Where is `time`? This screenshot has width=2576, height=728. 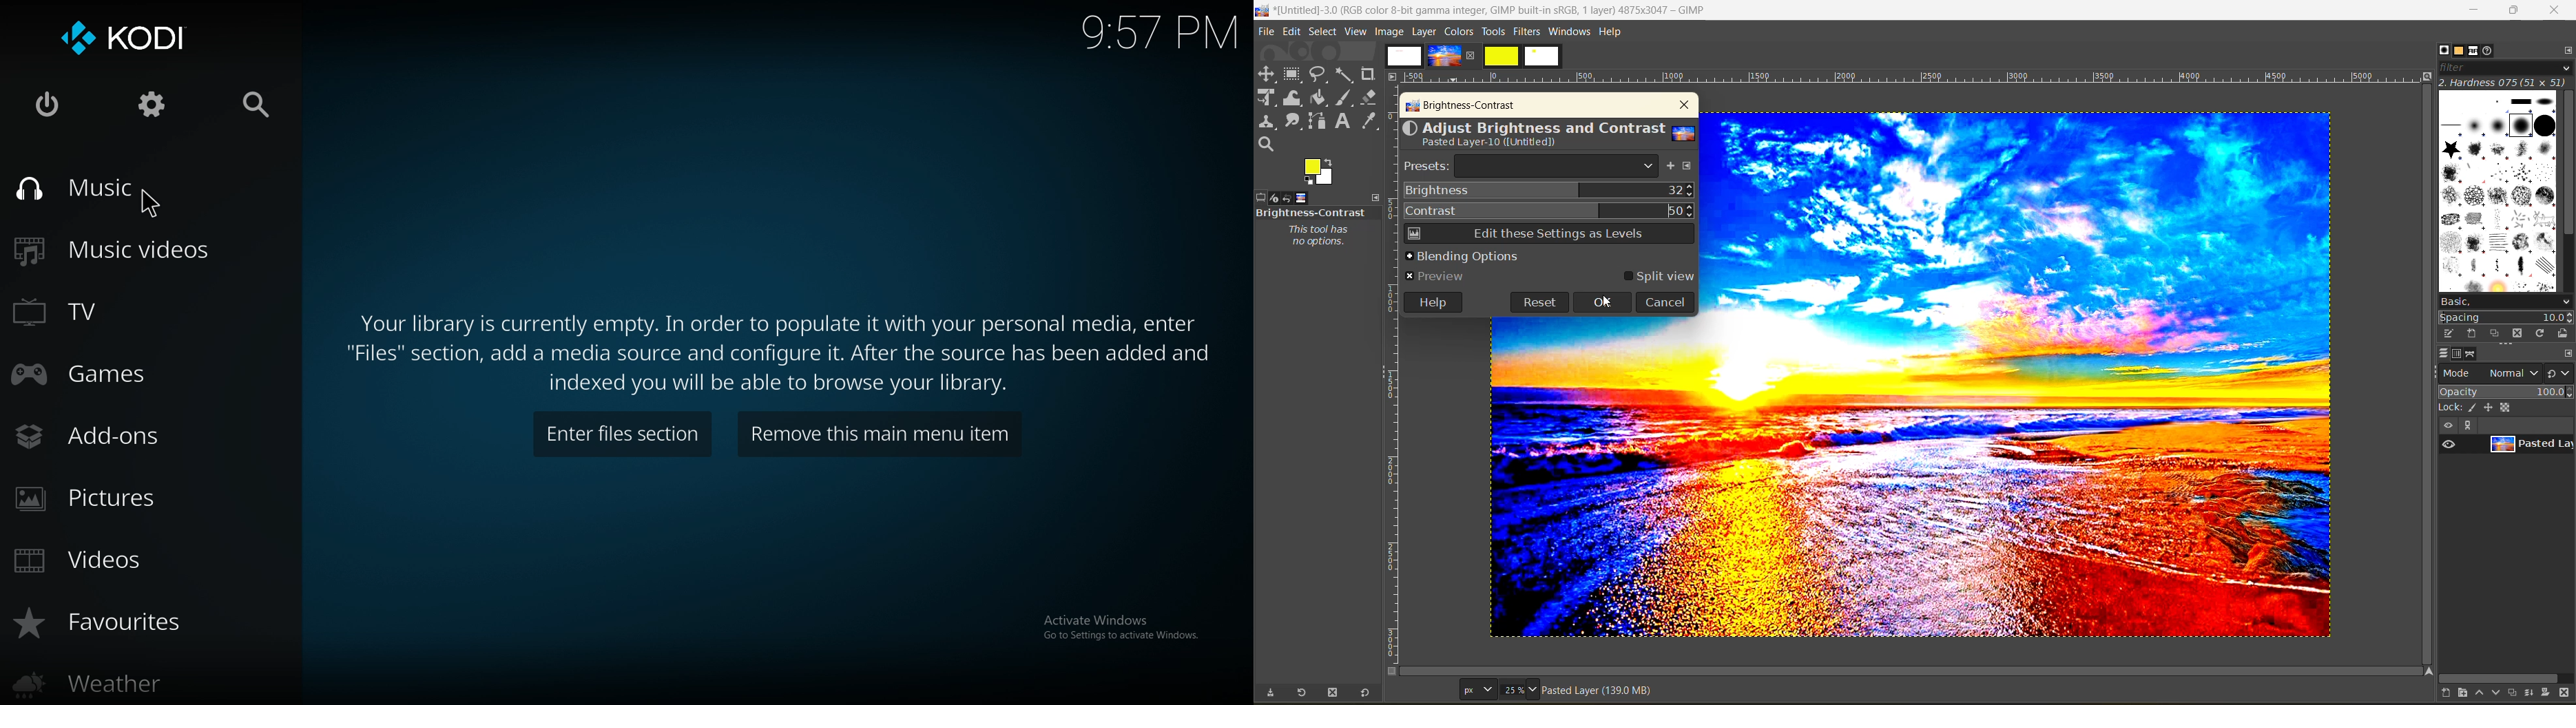
time is located at coordinates (1160, 32).